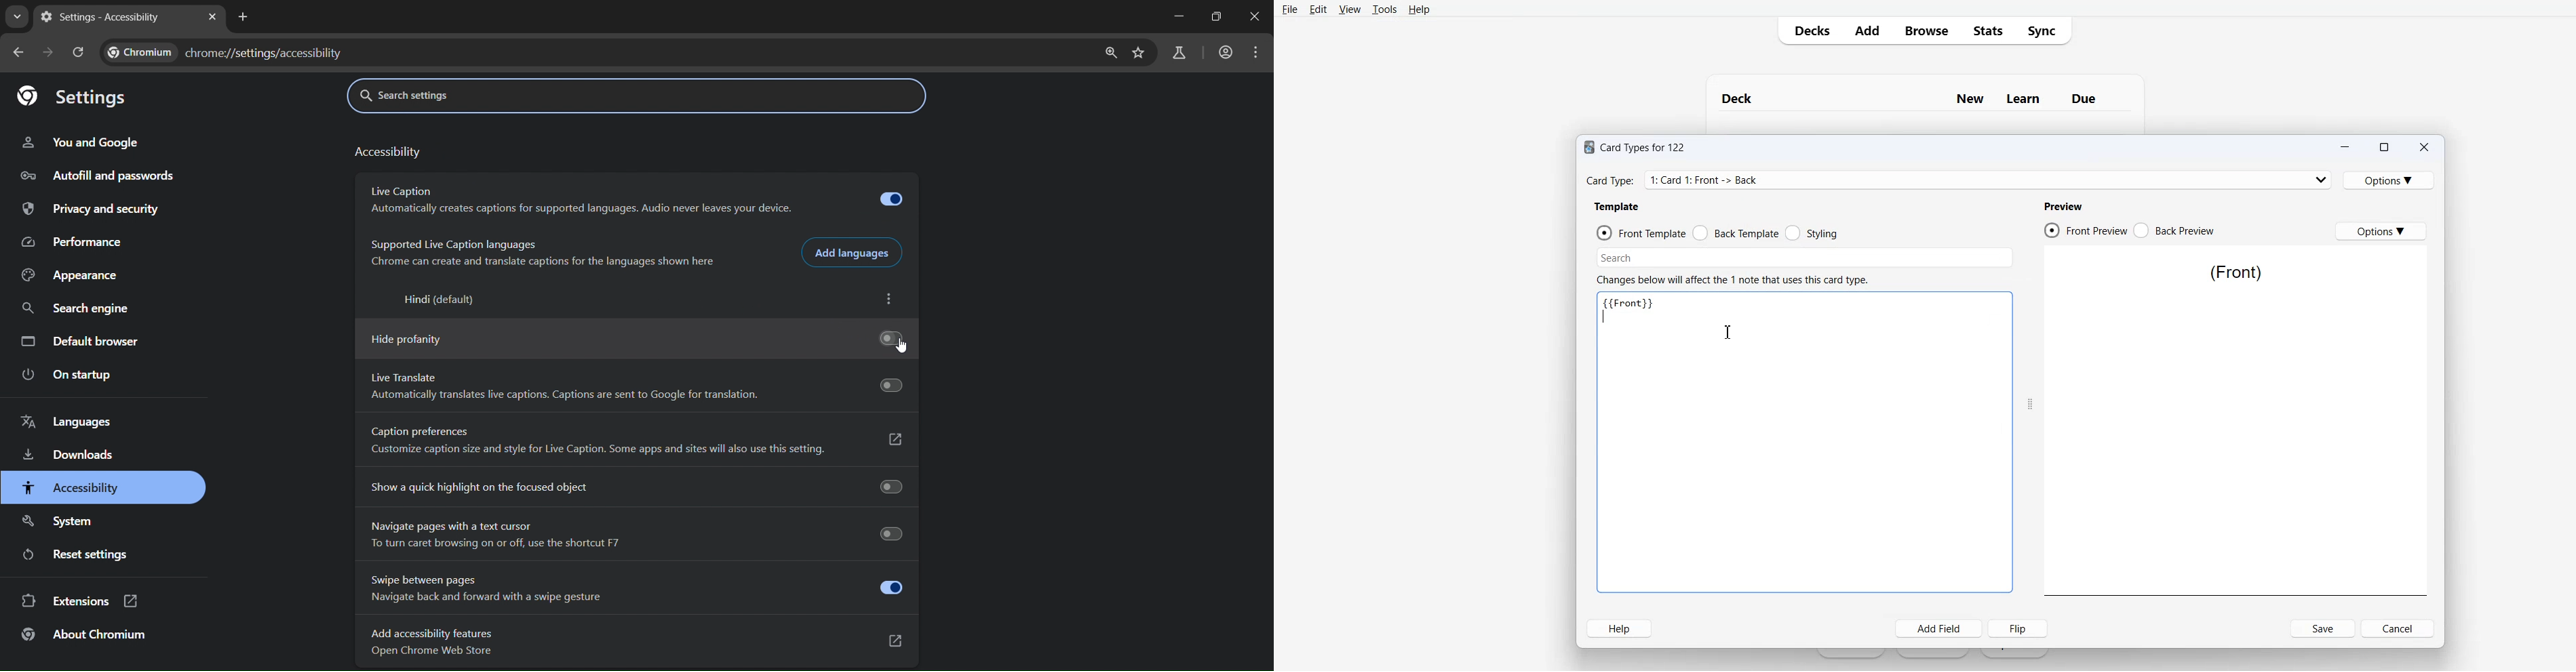 The width and height of the screenshot is (2576, 672). What do you see at coordinates (1809, 31) in the screenshot?
I see `Decks` at bounding box center [1809, 31].